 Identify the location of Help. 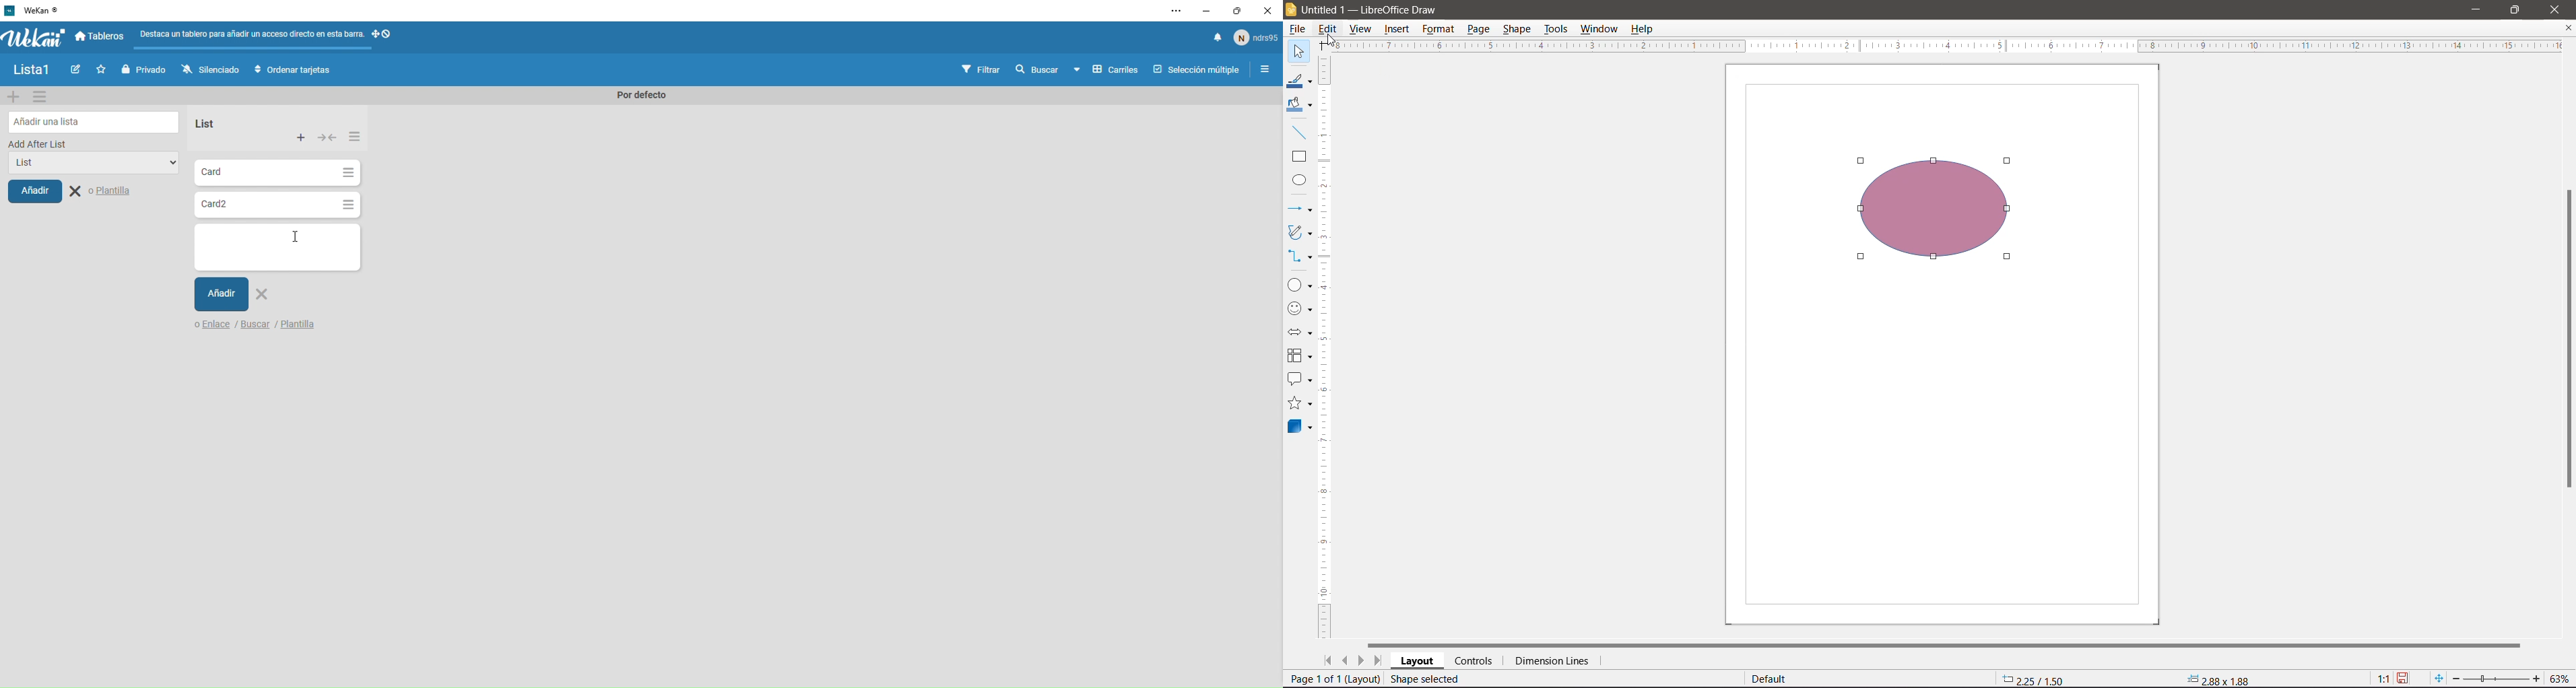
(1645, 29).